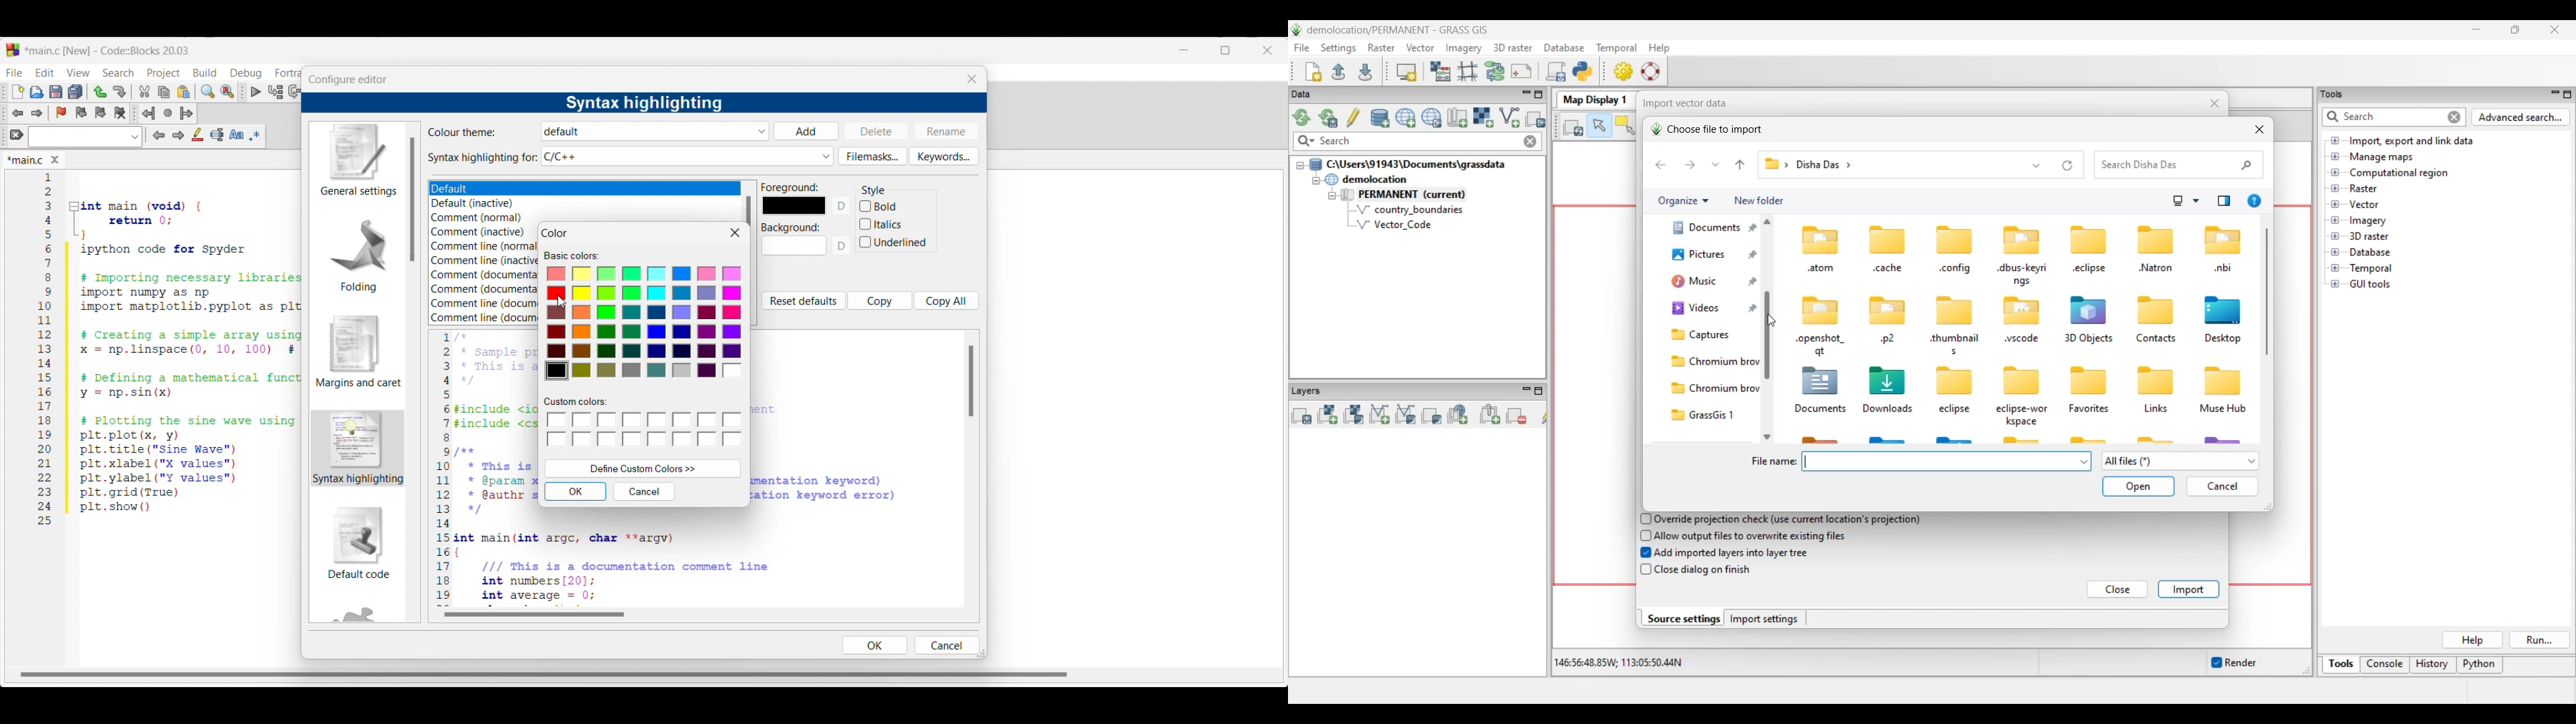 This screenshot has height=728, width=2576. Describe the element at coordinates (145, 91) in the screenshot. I see `Cut` at that location.